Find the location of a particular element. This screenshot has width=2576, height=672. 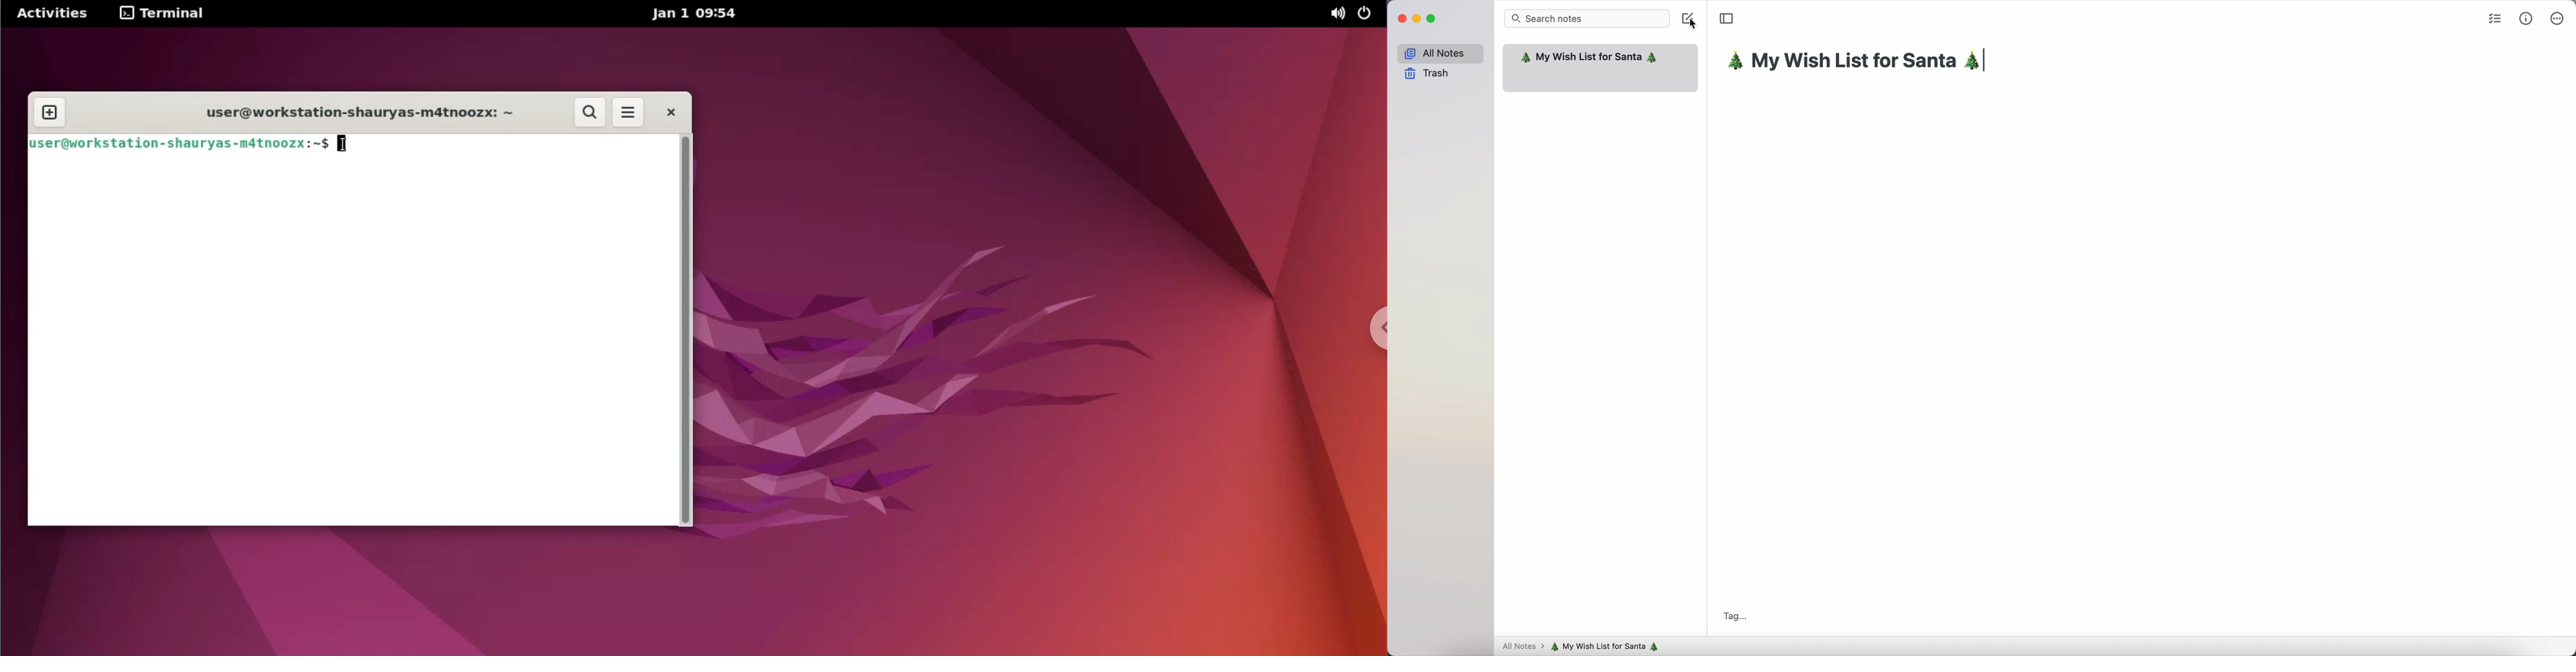

toggle sidebar is located at coordinates (1726, 19).